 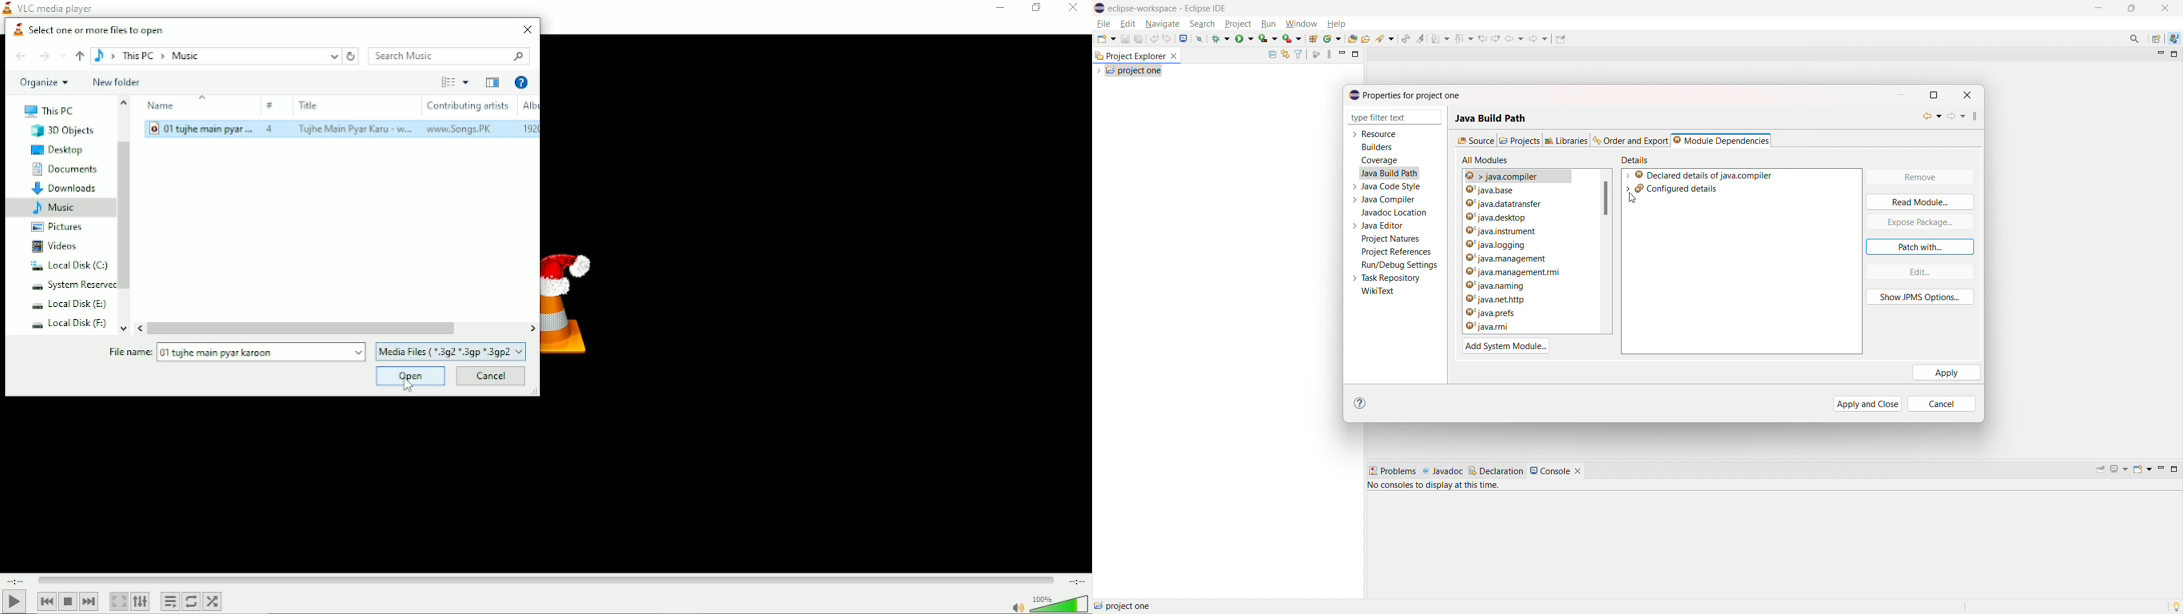 What do you see at coordinates (448, 82) in the screenshot?
I see `Change your view` at bounding box center [448, 82].